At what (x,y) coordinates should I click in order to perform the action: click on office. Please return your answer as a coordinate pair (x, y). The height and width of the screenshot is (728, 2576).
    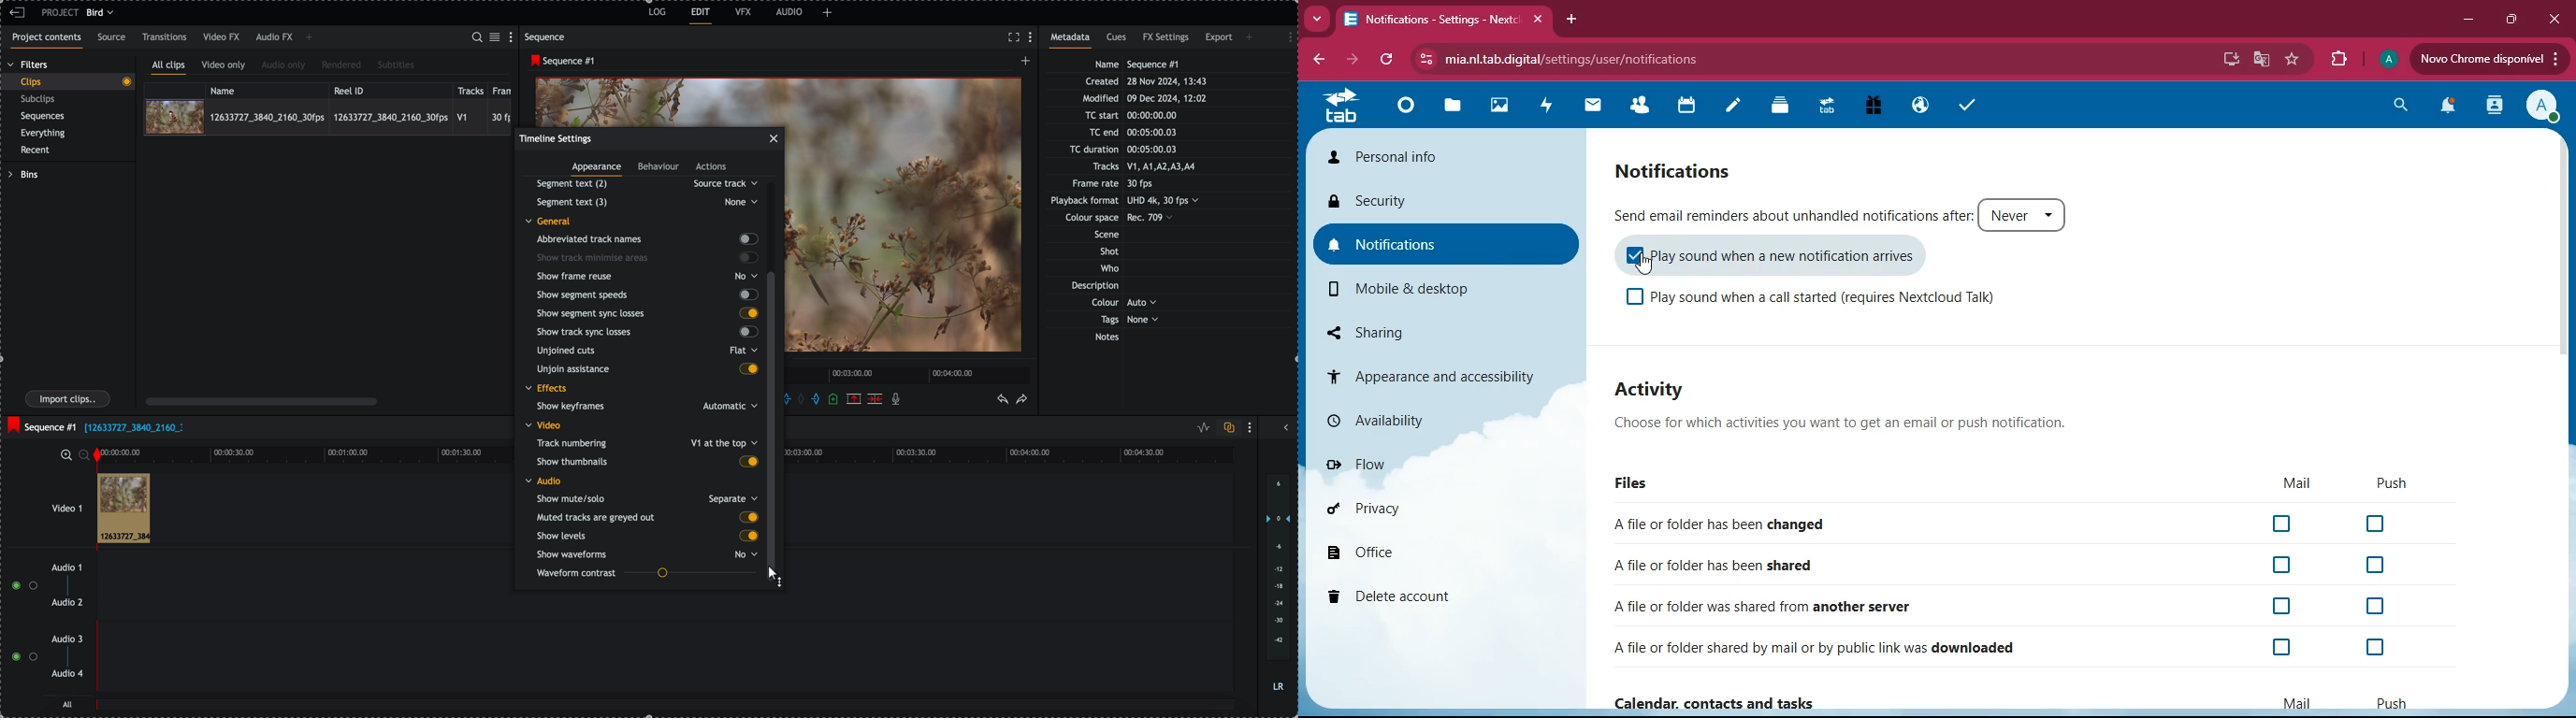
    Looking at the image, I should click on (1407, 553).